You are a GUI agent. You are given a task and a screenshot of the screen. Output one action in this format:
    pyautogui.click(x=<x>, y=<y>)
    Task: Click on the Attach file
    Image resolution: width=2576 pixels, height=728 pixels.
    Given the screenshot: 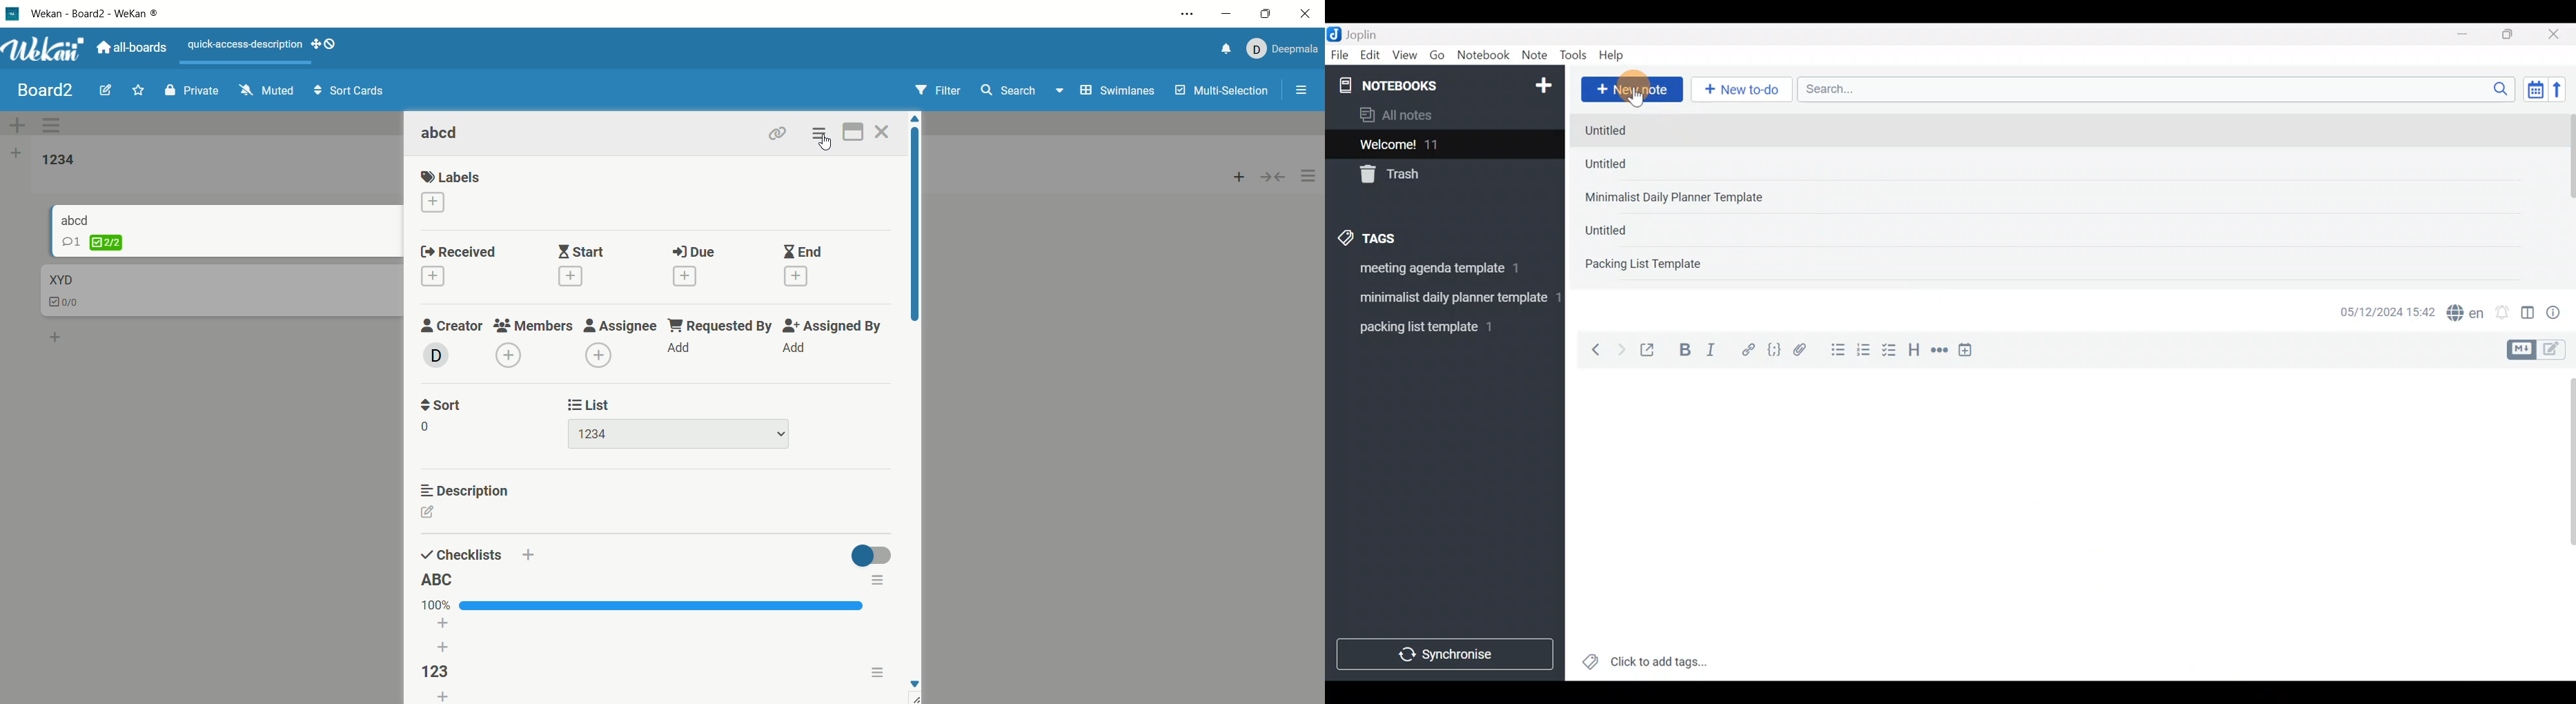 What is the action you would take?
    pyautogui.click(x=1804, y=351)
    